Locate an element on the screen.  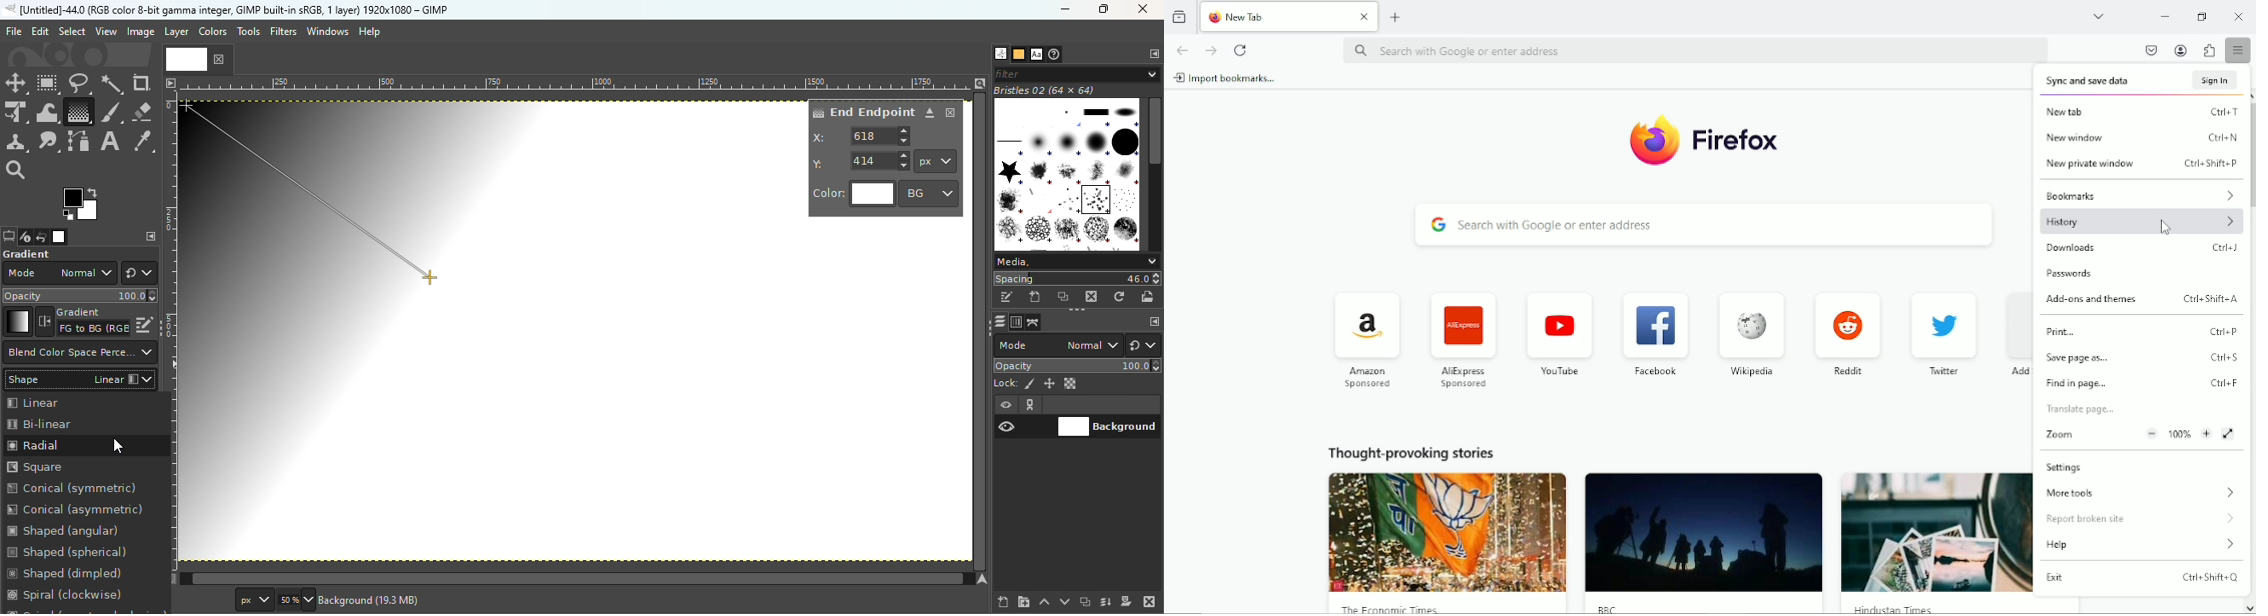
Square is located at coordinates (56, 467).